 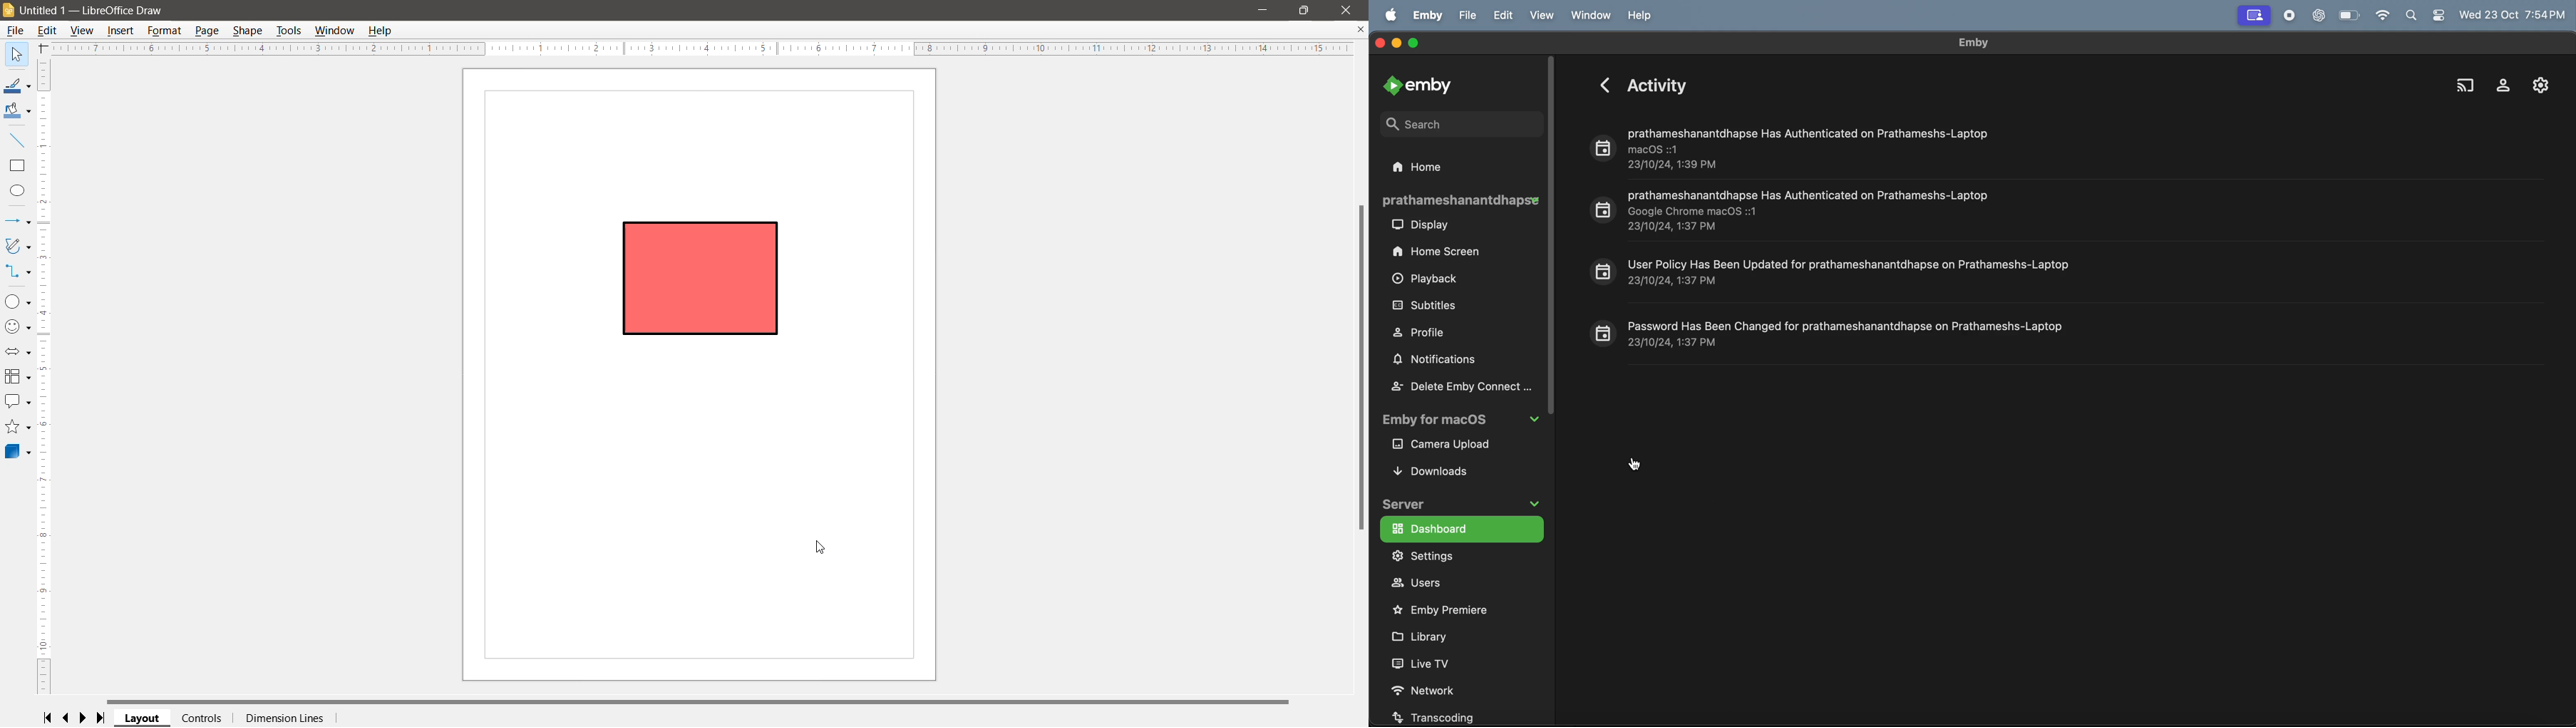 What do you see at coordinates (18, 222) in the screenshot?
I see `Lines and Arrows` at bounding box center [18, 222].